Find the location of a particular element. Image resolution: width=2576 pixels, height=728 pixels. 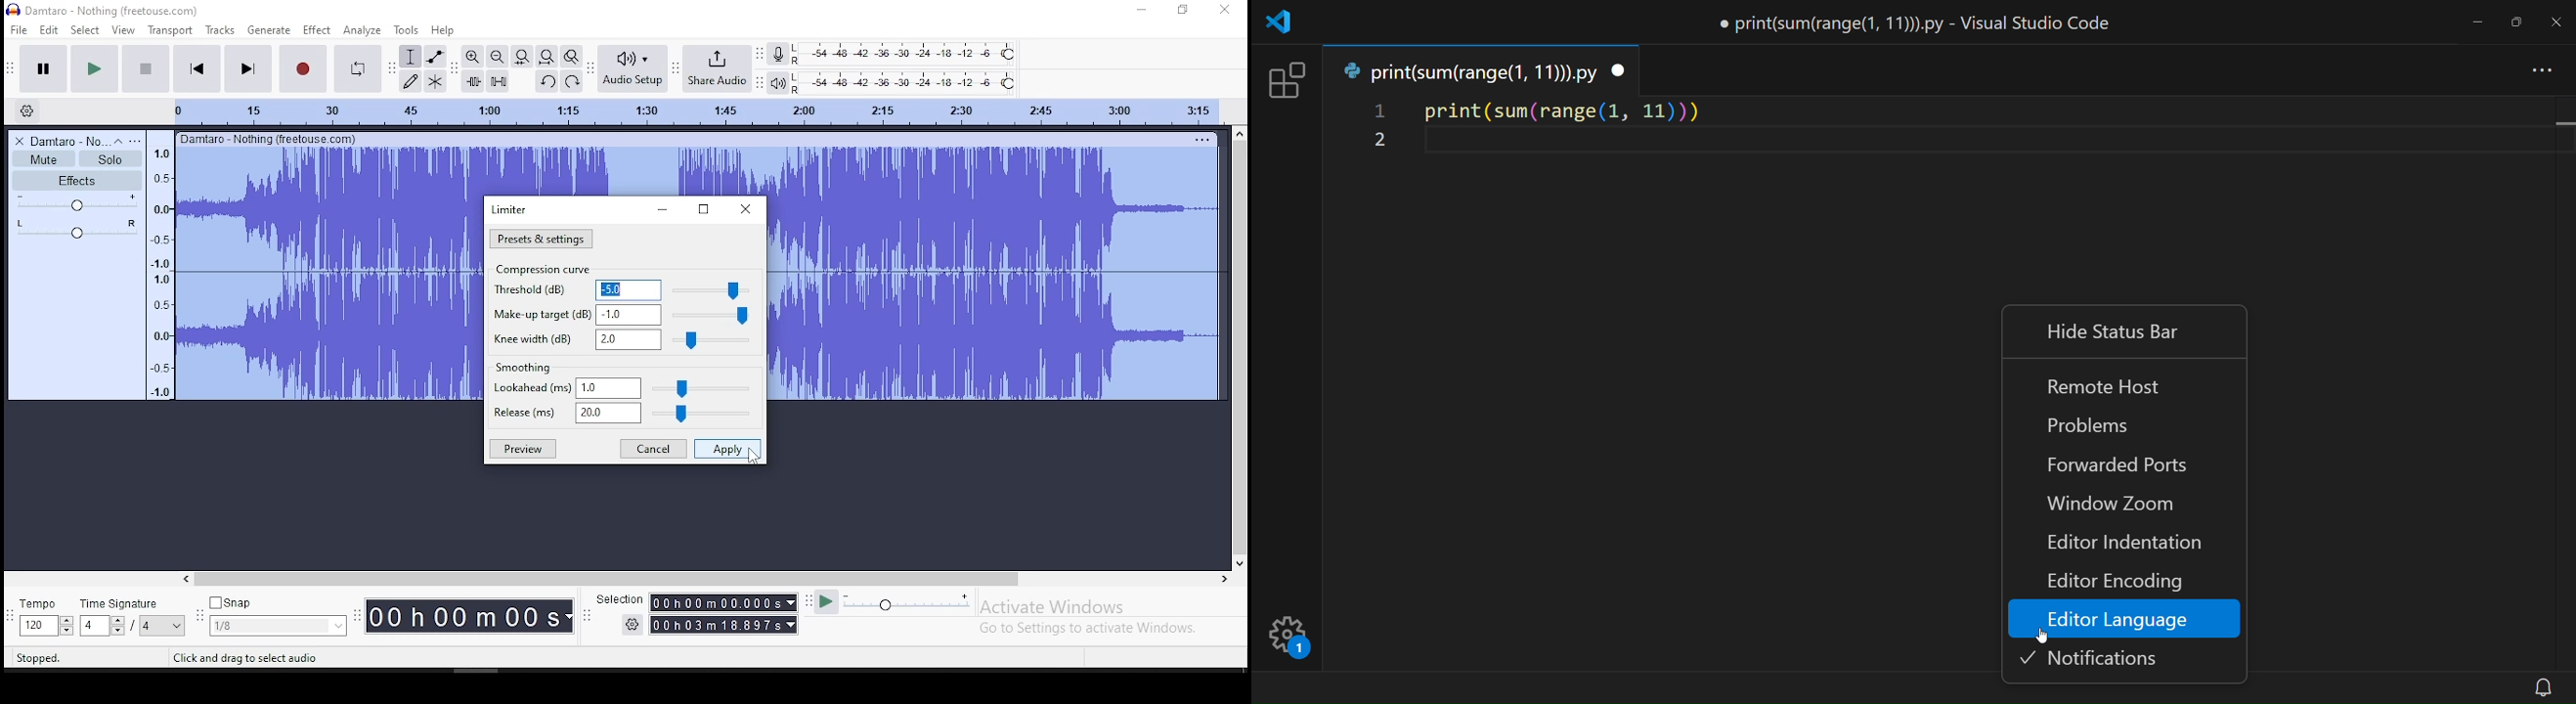

audio clip is located at coordinates (236, 275).